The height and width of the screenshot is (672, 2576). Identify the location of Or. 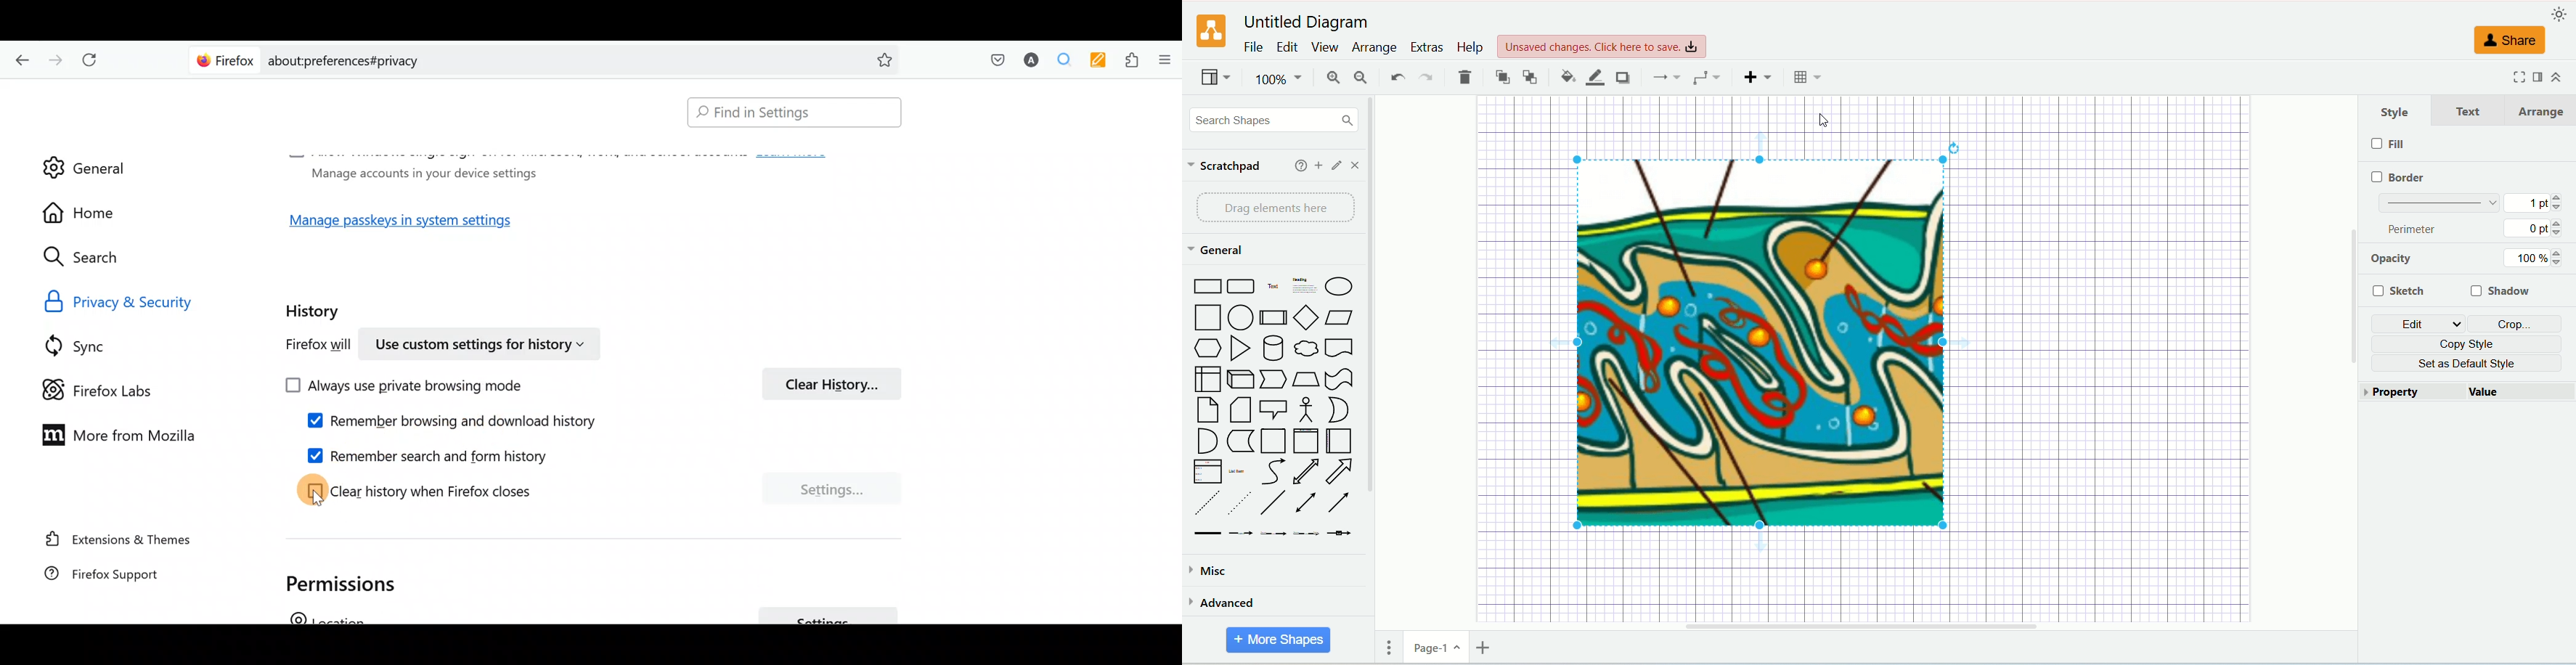
(1340, 410).